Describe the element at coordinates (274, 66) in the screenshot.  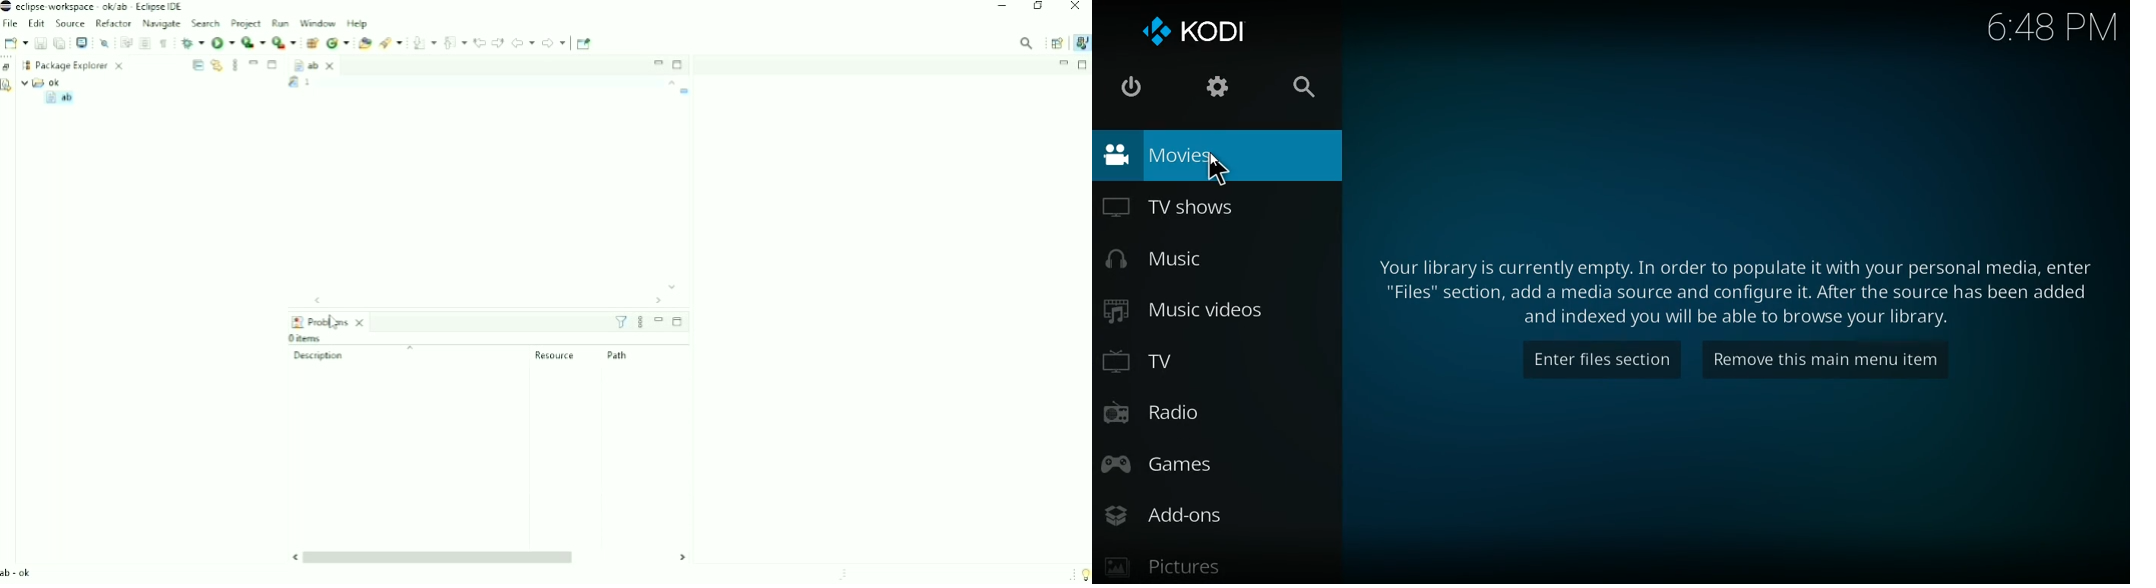
I see `Maximize` at that location.